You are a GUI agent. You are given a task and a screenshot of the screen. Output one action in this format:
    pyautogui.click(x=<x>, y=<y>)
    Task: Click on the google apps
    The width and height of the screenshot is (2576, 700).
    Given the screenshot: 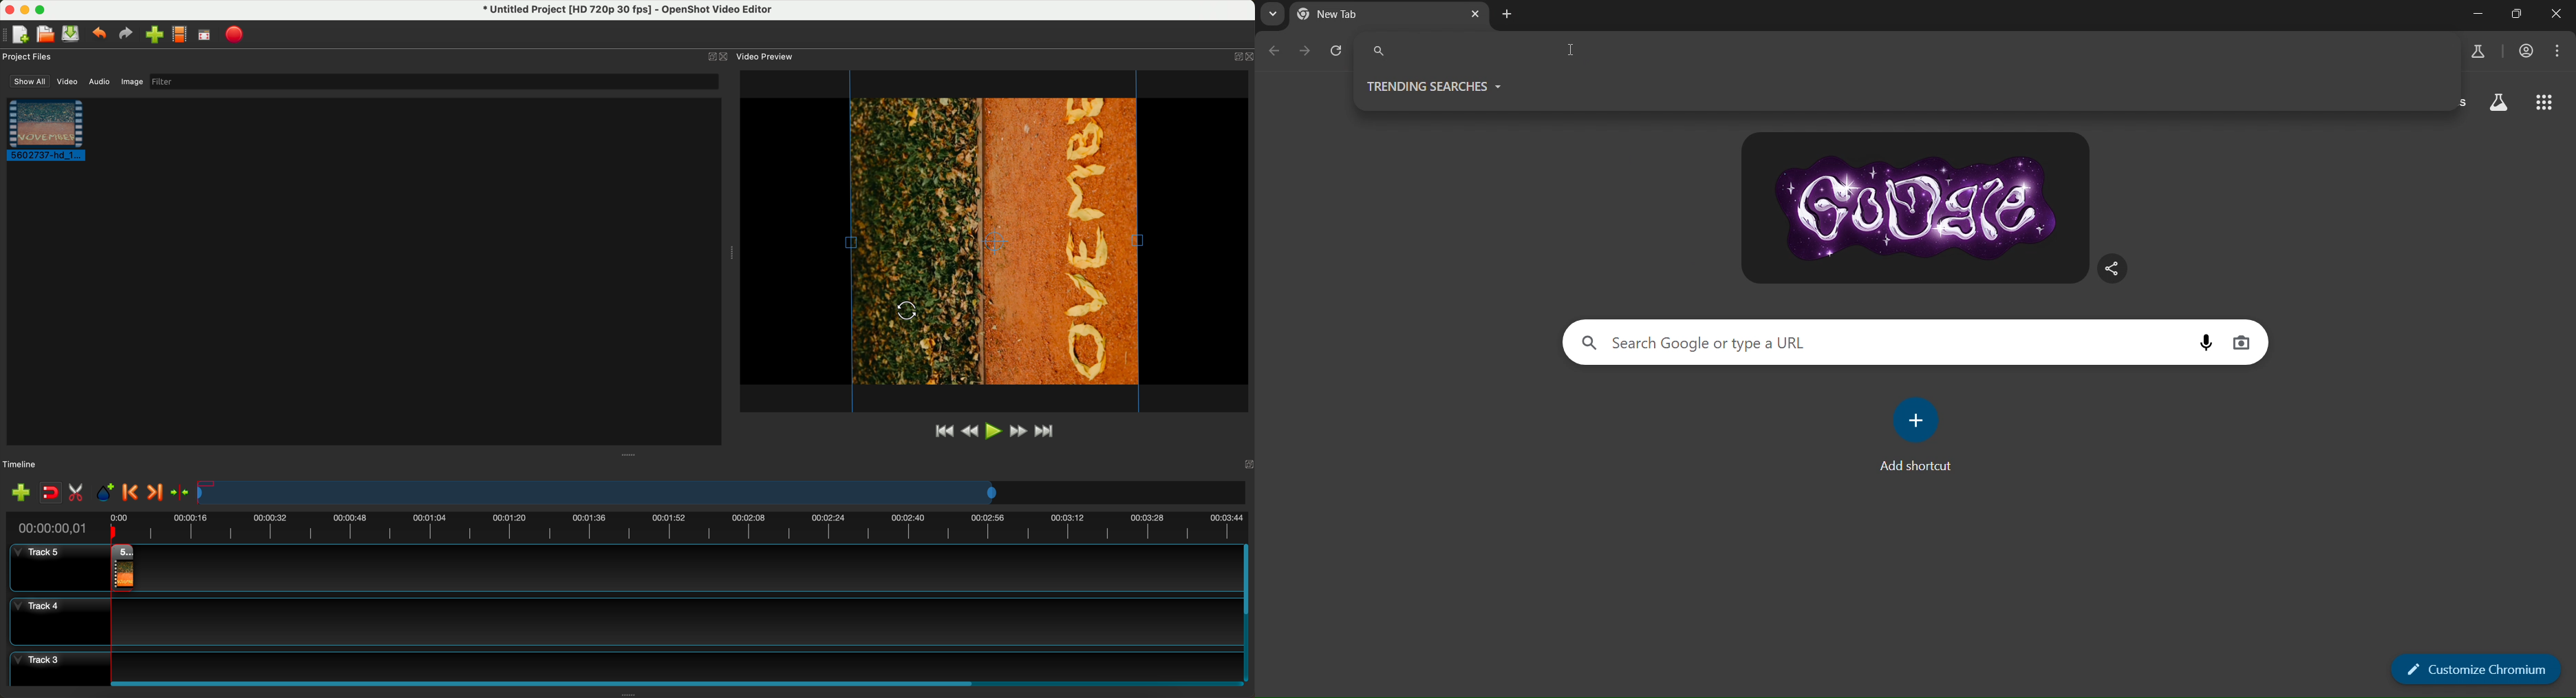 What is the action you would take?
    pyautogui.click(x=2540, y=102)
    